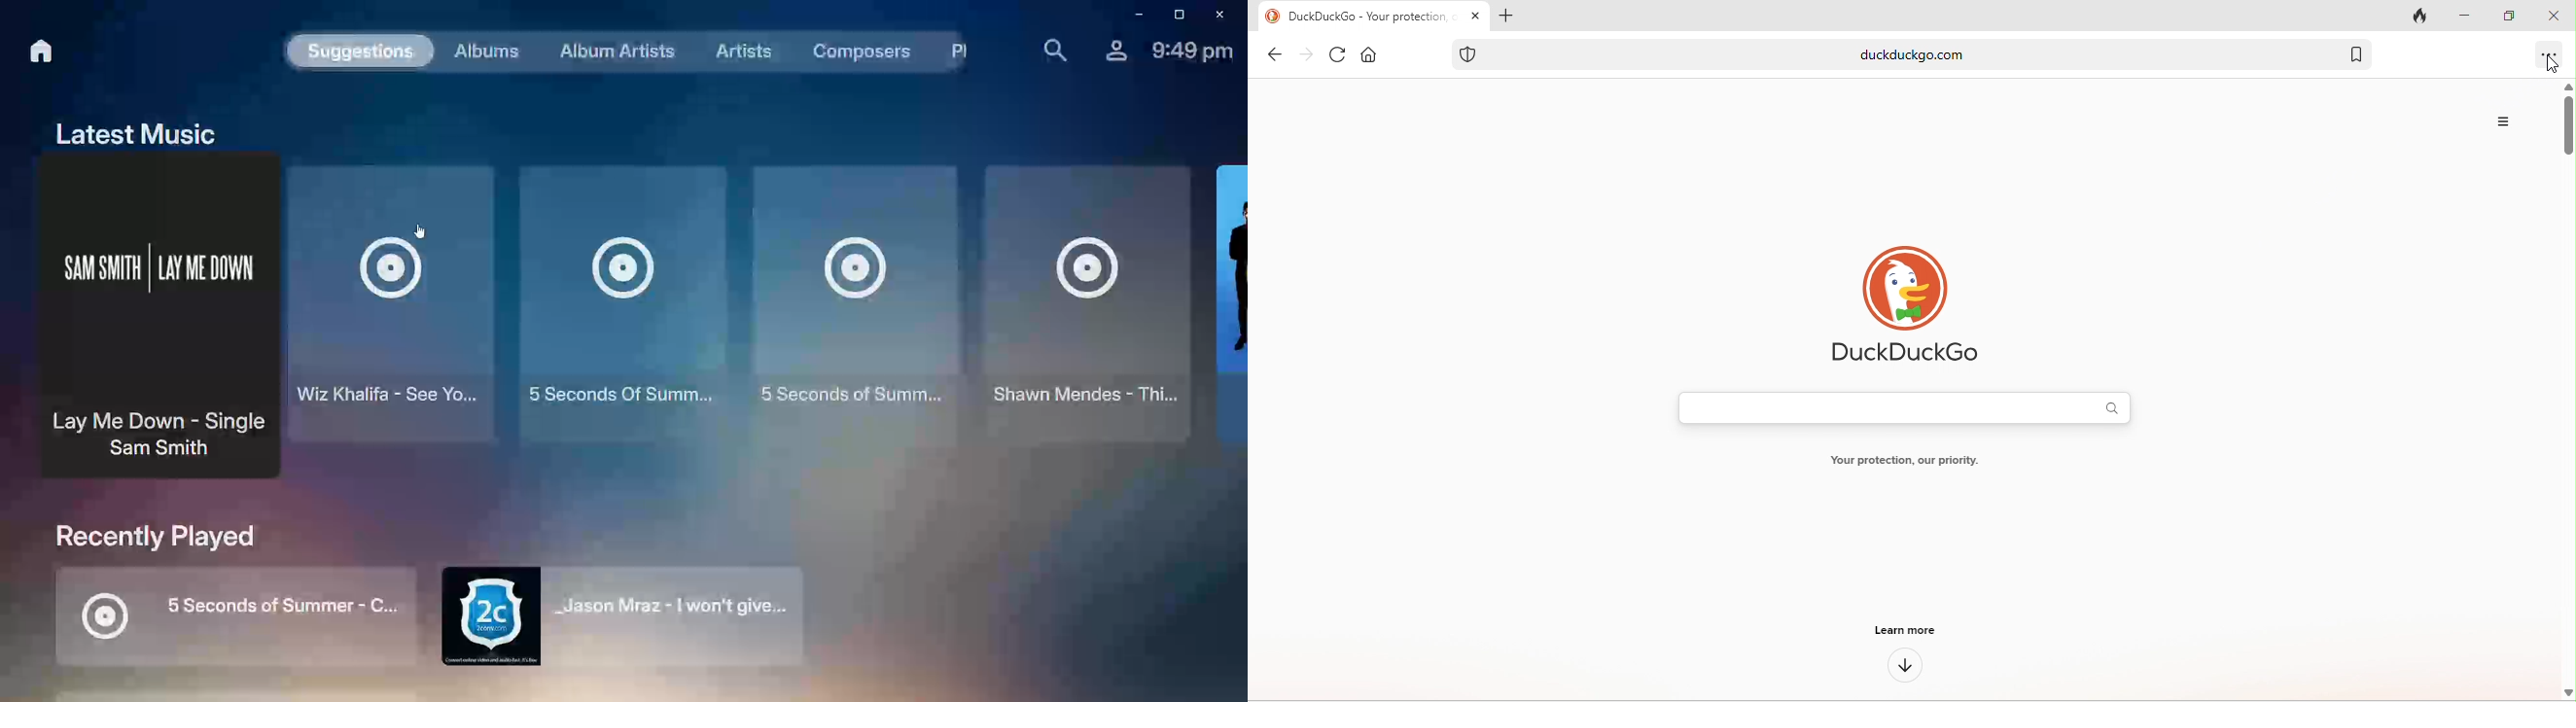  I want to click on close tab and clear data, so click(2417, 15).